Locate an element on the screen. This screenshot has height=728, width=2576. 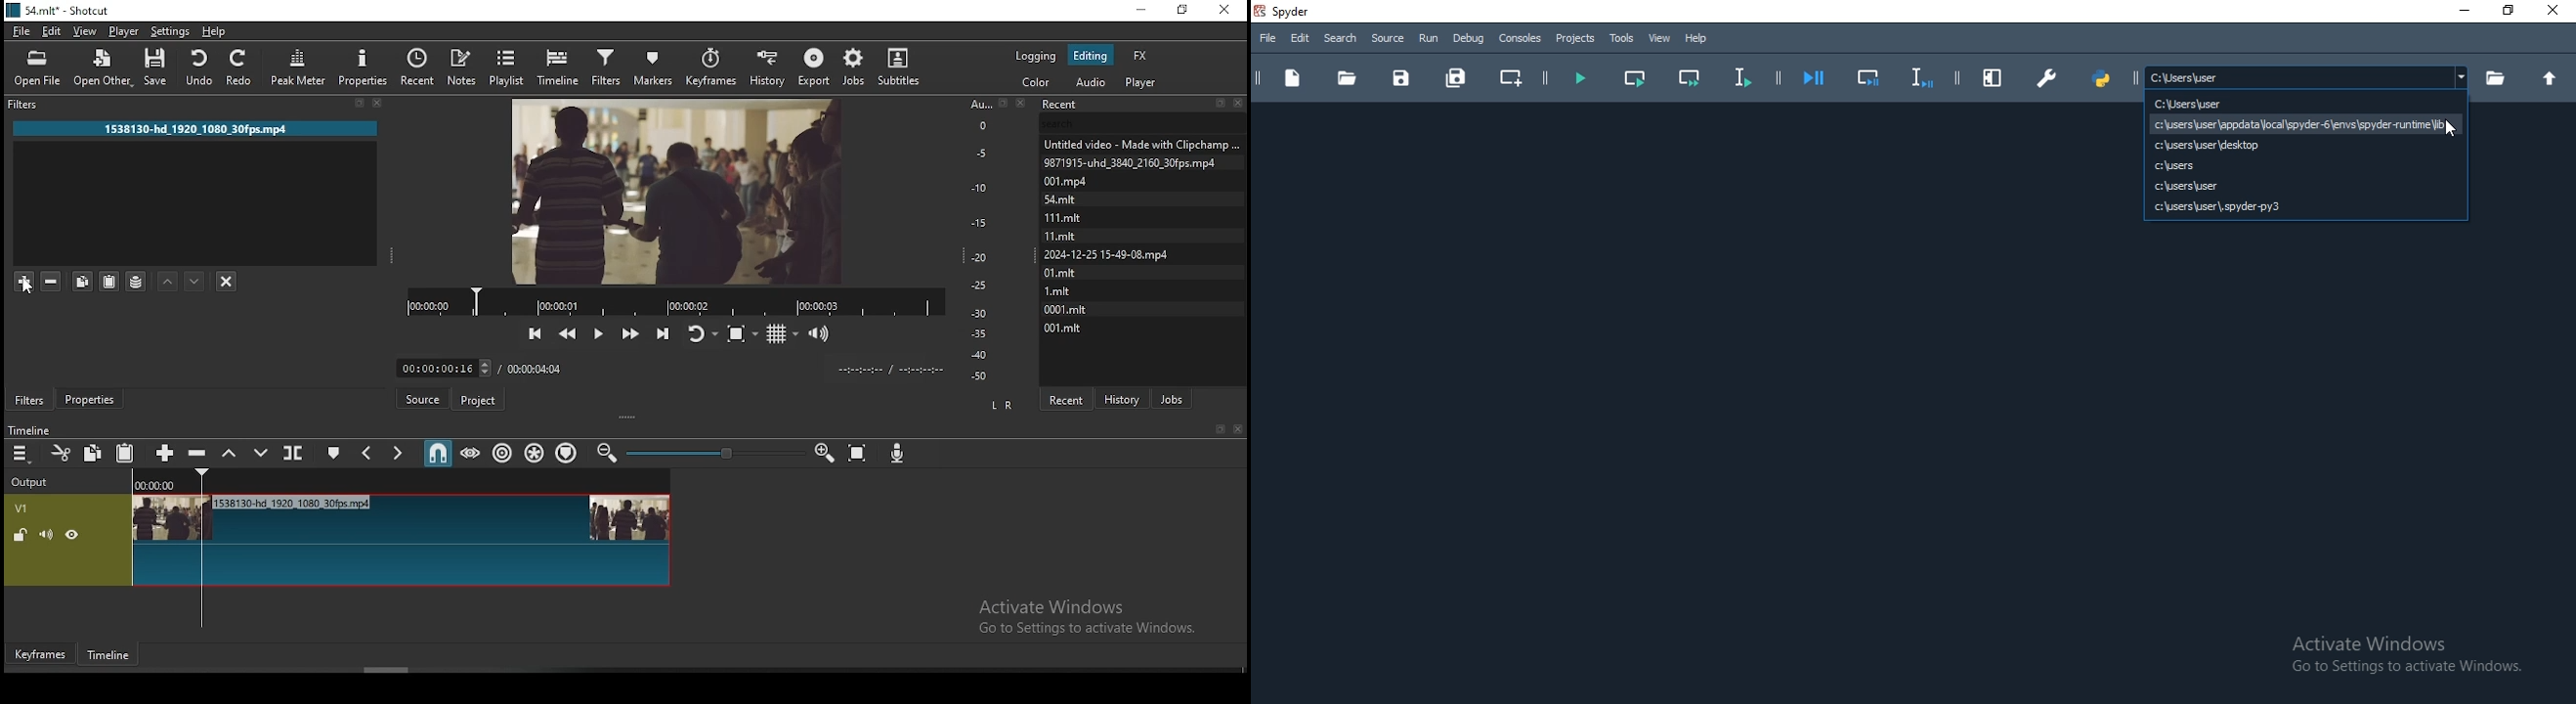
play quickly forwards is located at coordinates (629, 332).